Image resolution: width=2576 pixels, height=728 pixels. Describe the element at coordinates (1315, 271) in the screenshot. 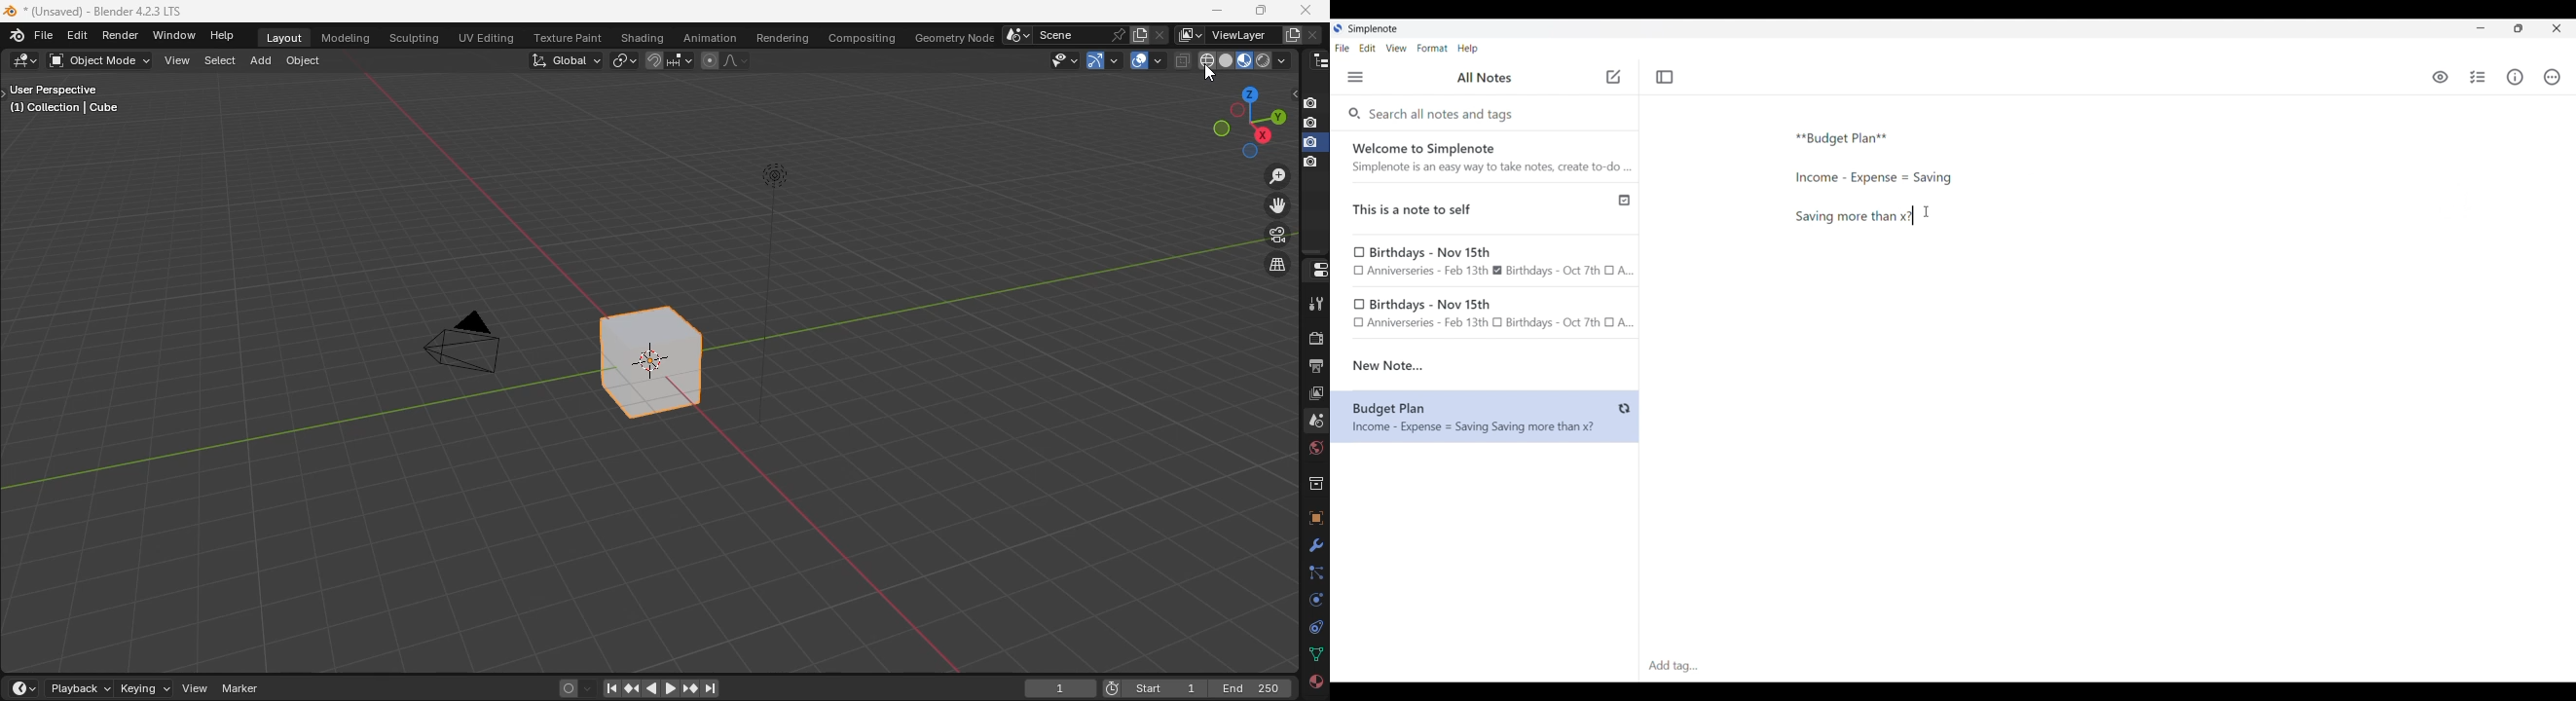

I see `Action Control ` at that location.